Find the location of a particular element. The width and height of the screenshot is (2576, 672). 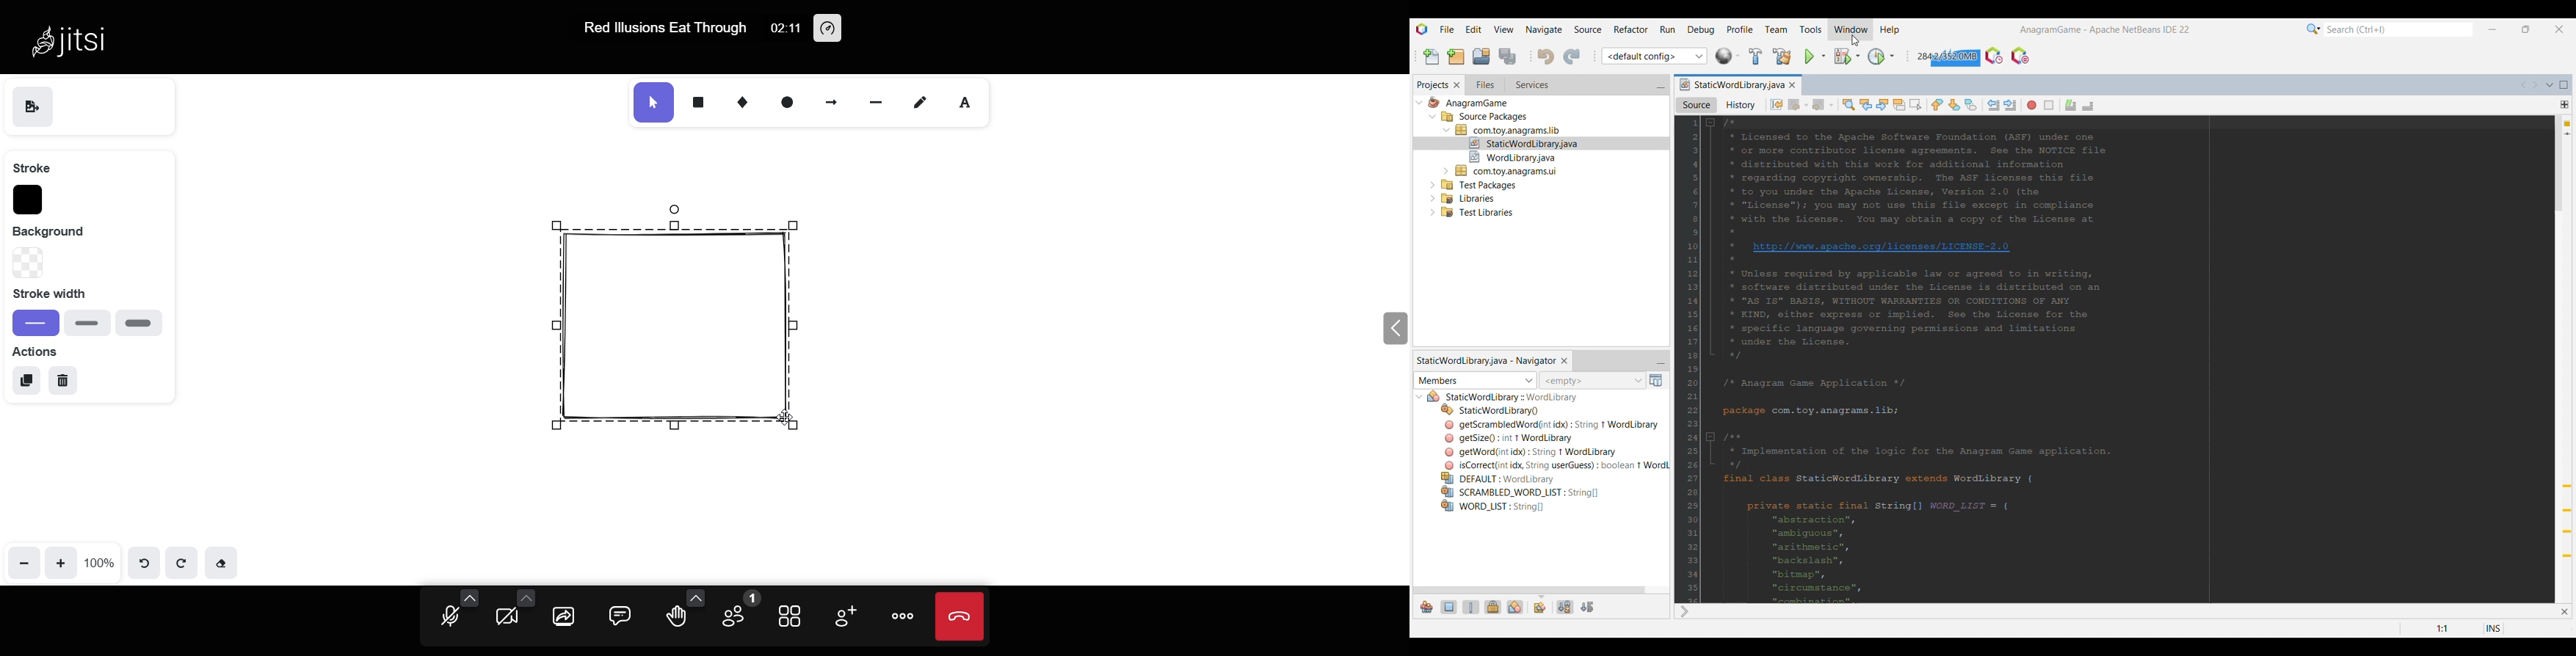

rectangle is located at coordinates (697, 102).